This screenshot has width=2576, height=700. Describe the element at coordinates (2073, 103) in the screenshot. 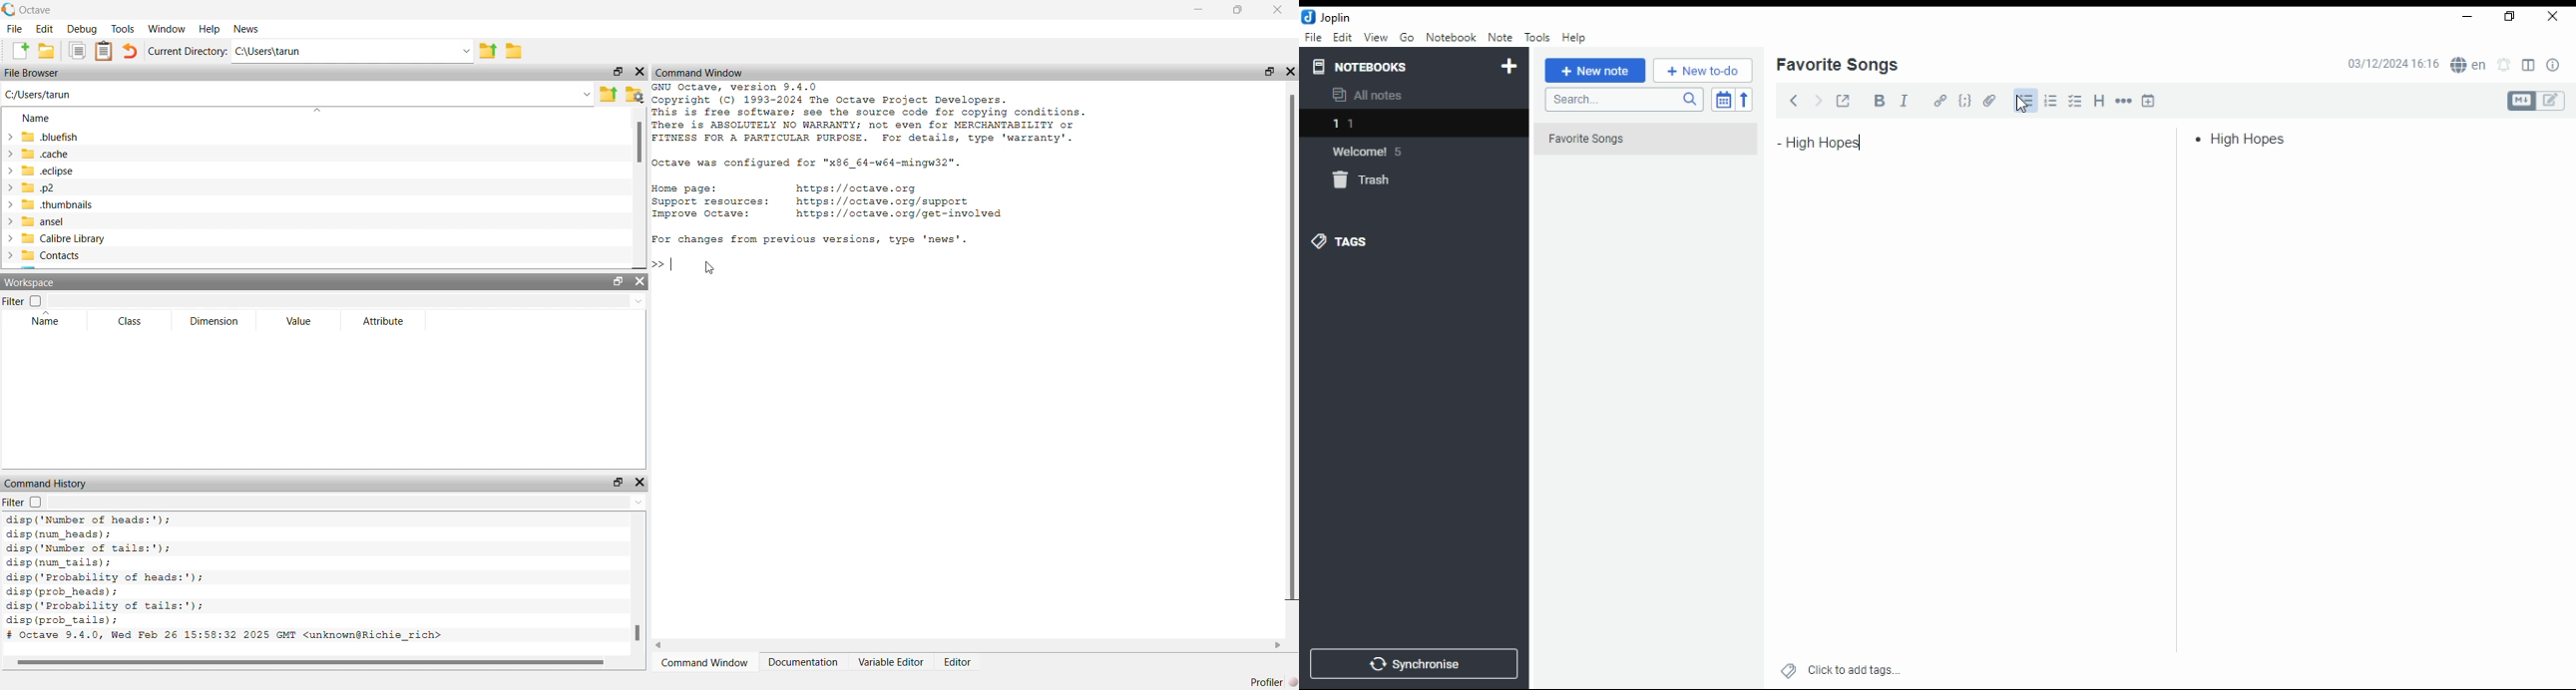

I see `checkbox` at that location.